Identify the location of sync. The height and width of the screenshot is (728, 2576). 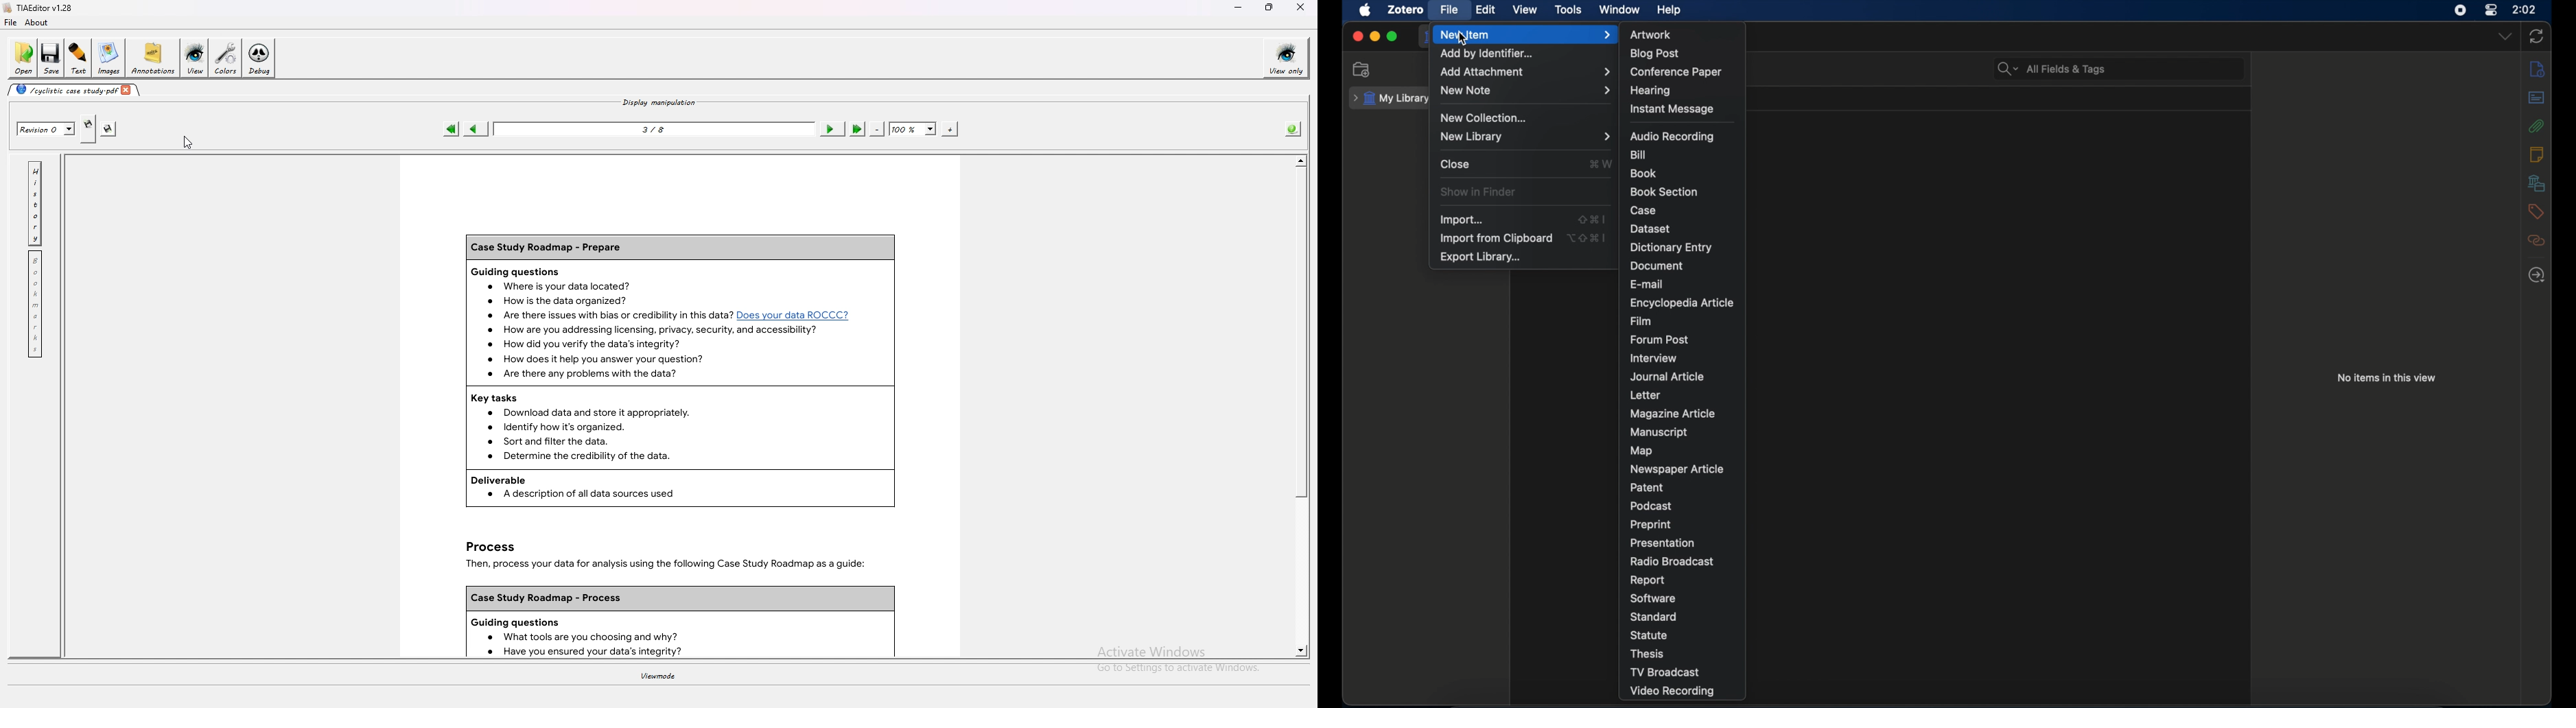
(2538, 37).